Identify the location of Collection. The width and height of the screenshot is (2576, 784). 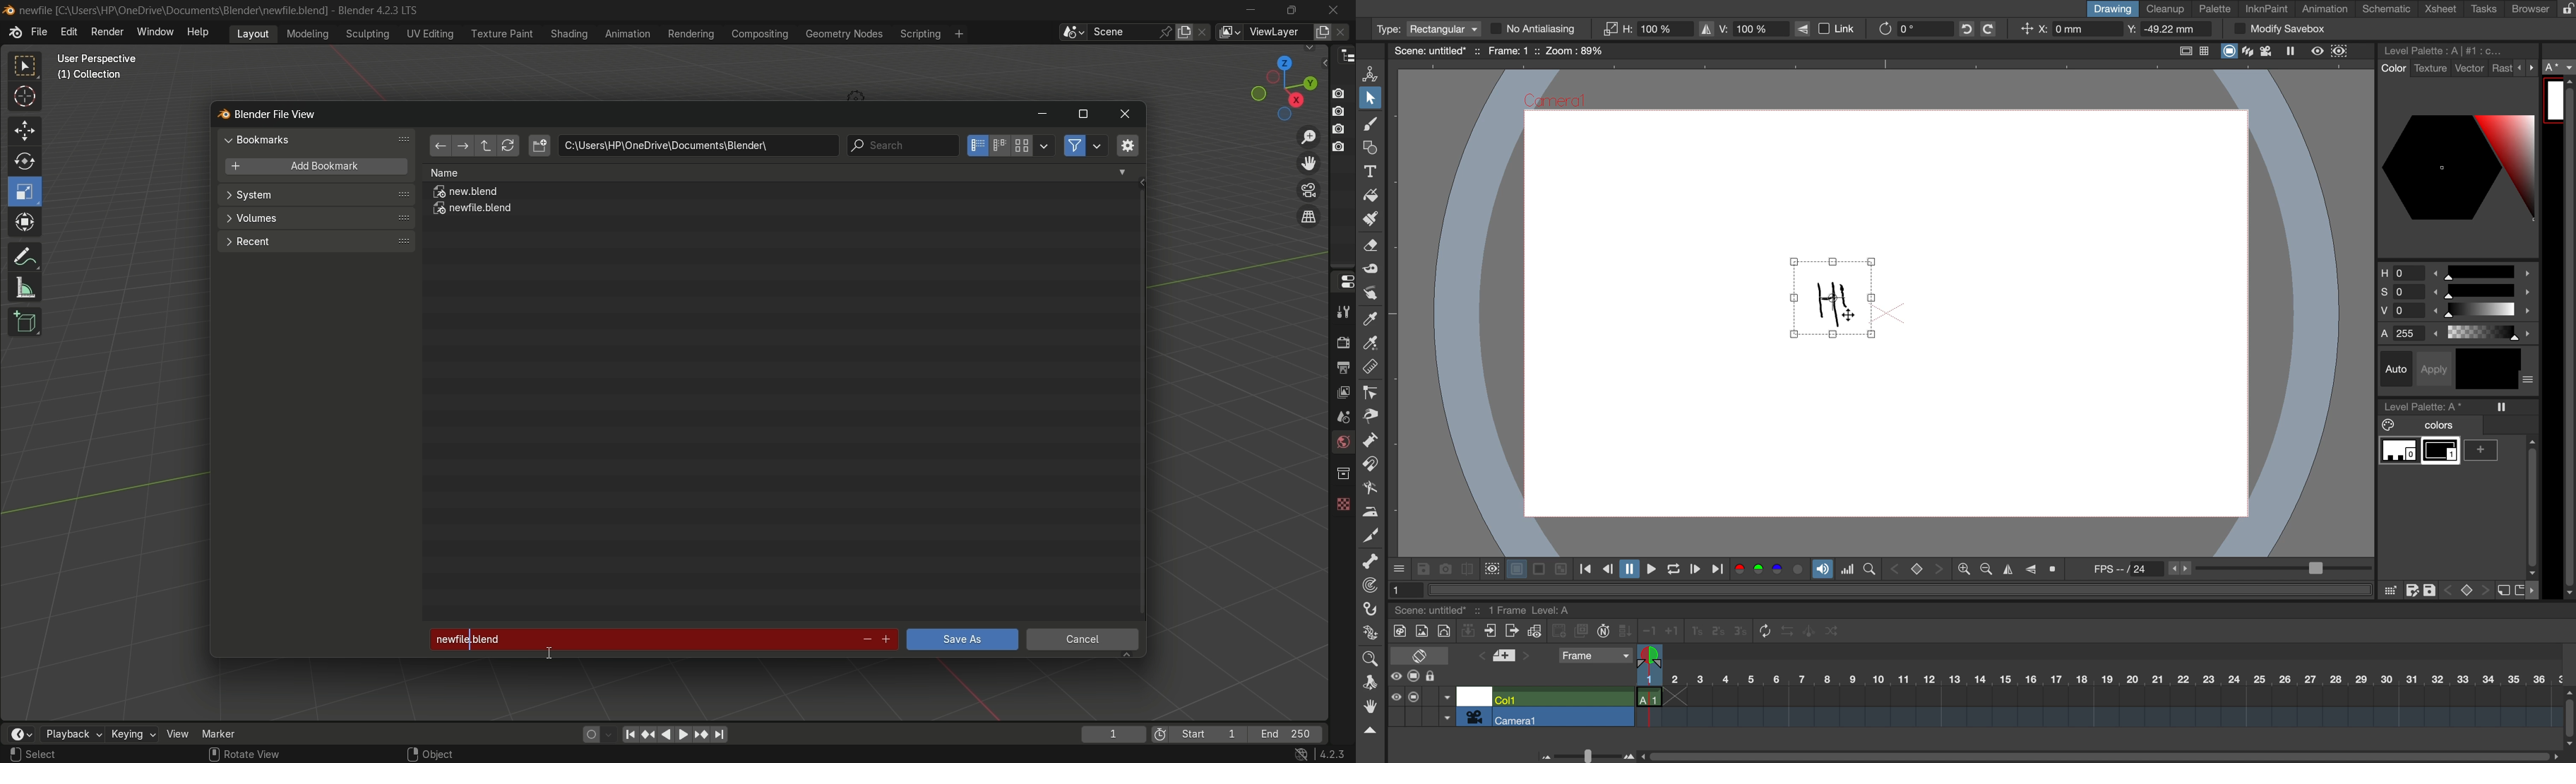
(92, 78).